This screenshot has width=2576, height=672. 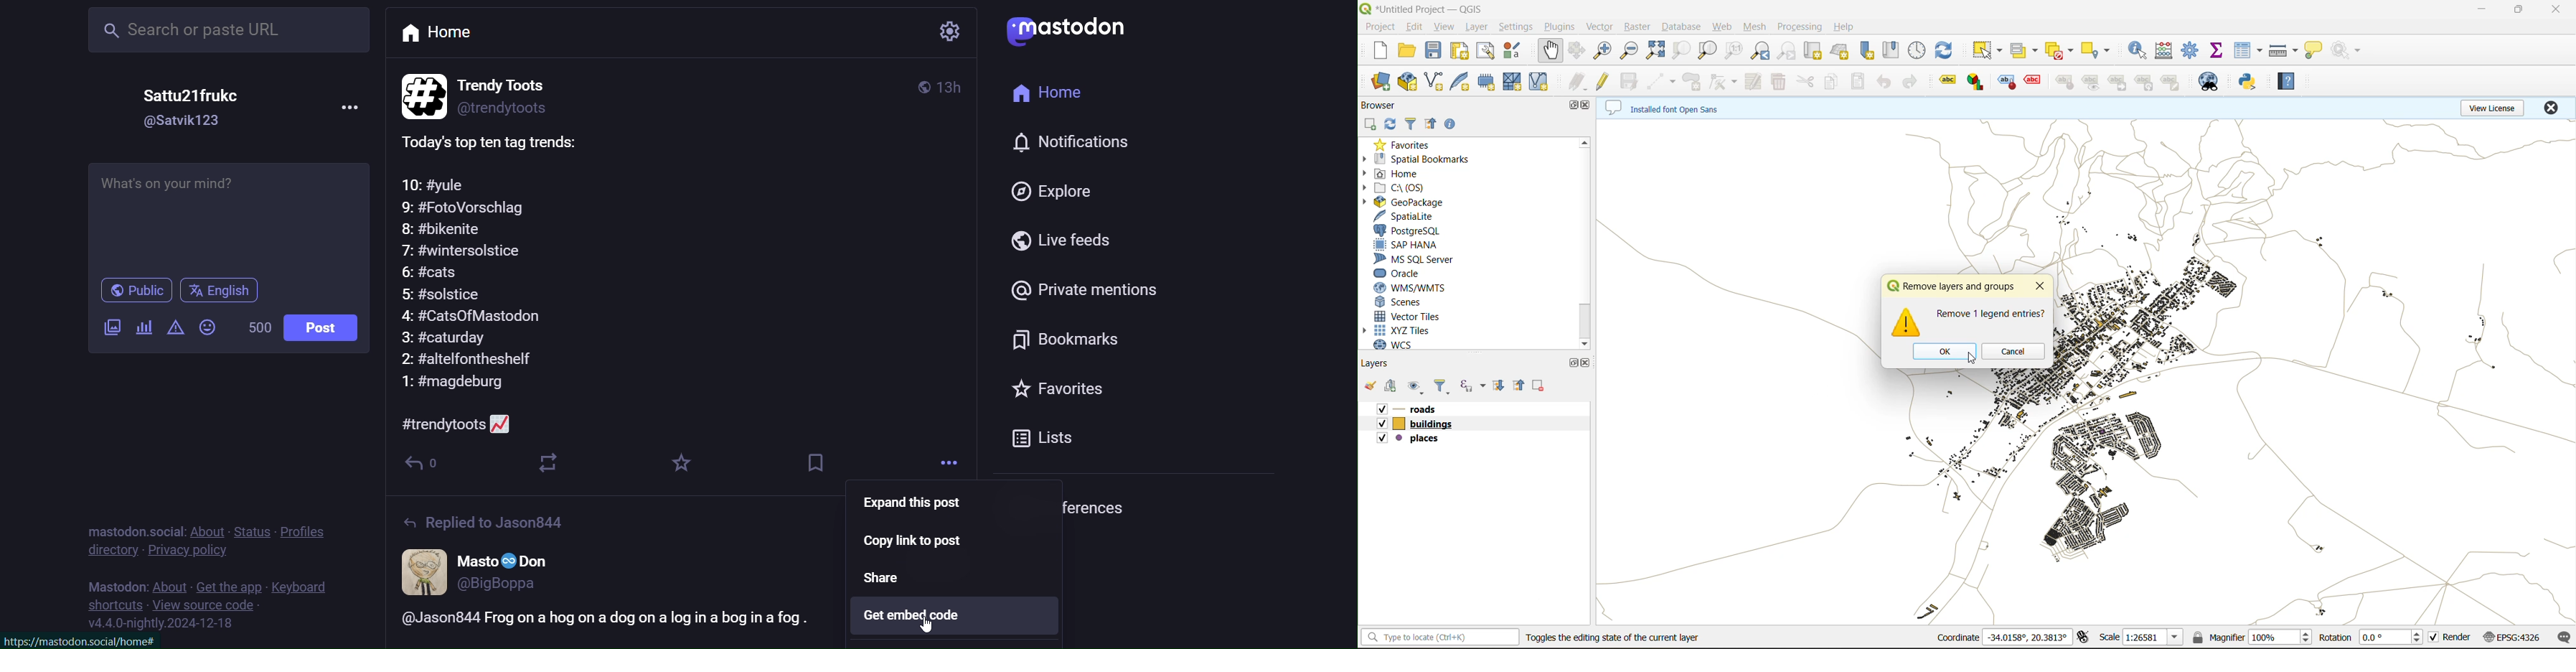 I want to click on emoji, so click(x=209, y=332).